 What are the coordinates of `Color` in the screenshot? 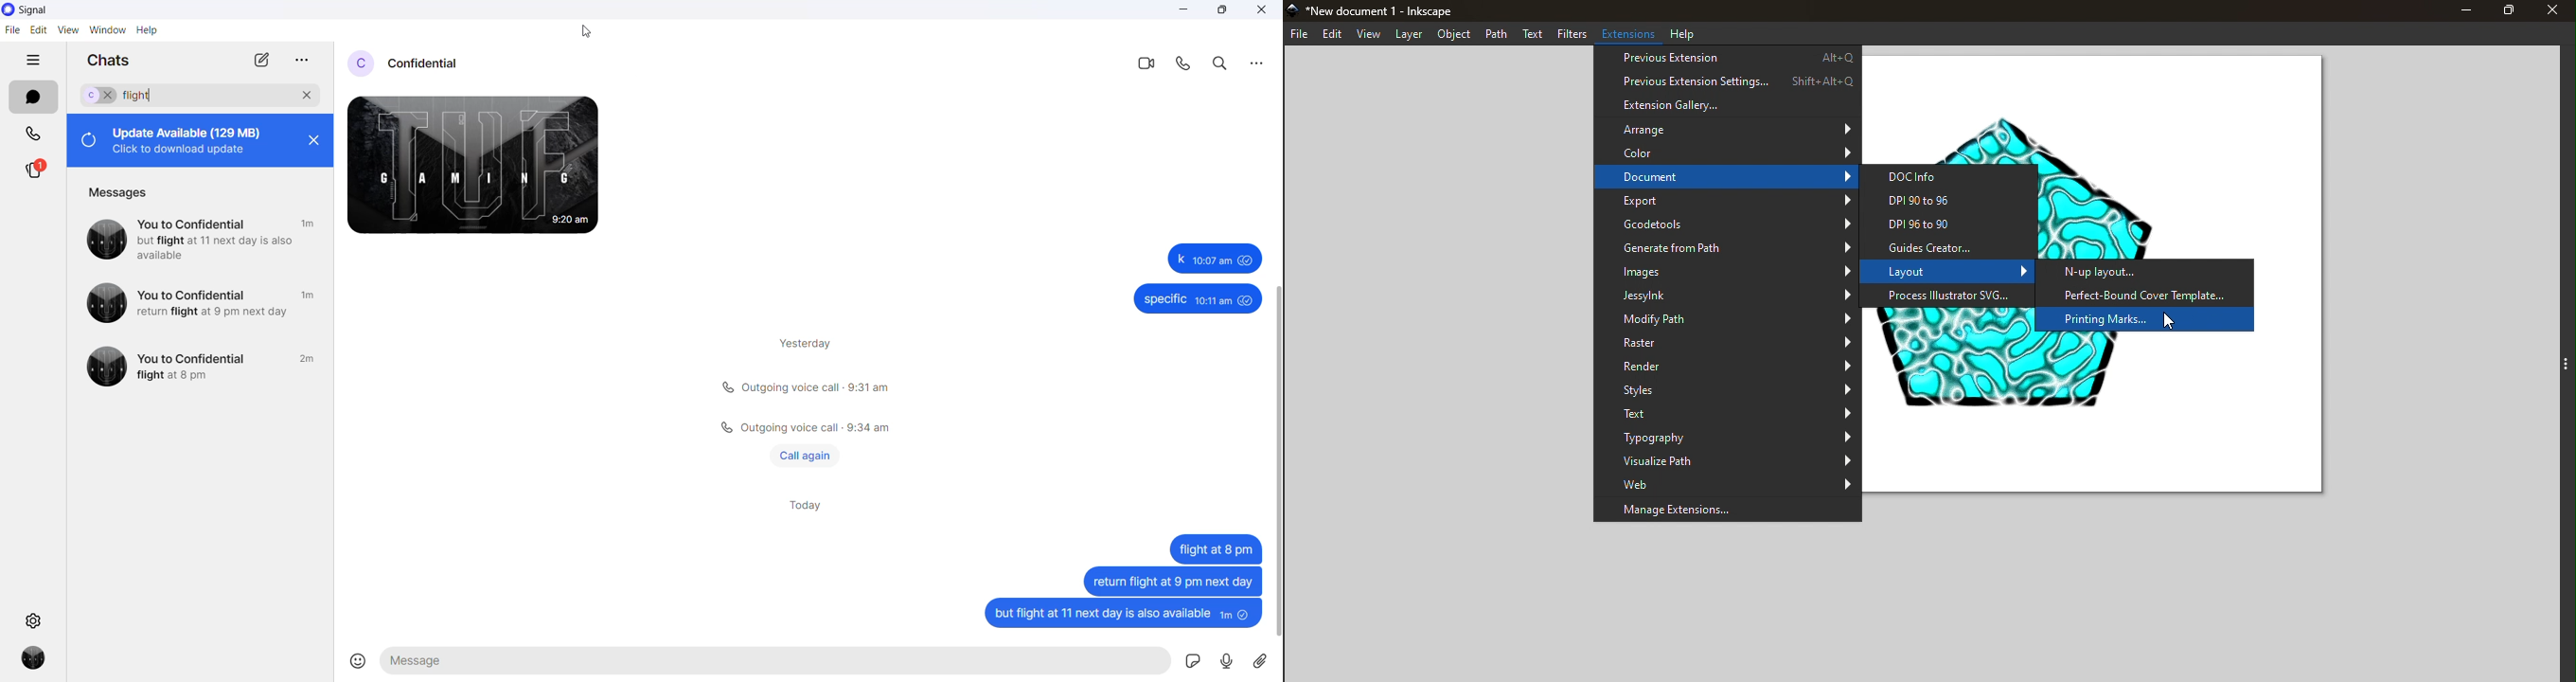 It's located at (1727, 152).